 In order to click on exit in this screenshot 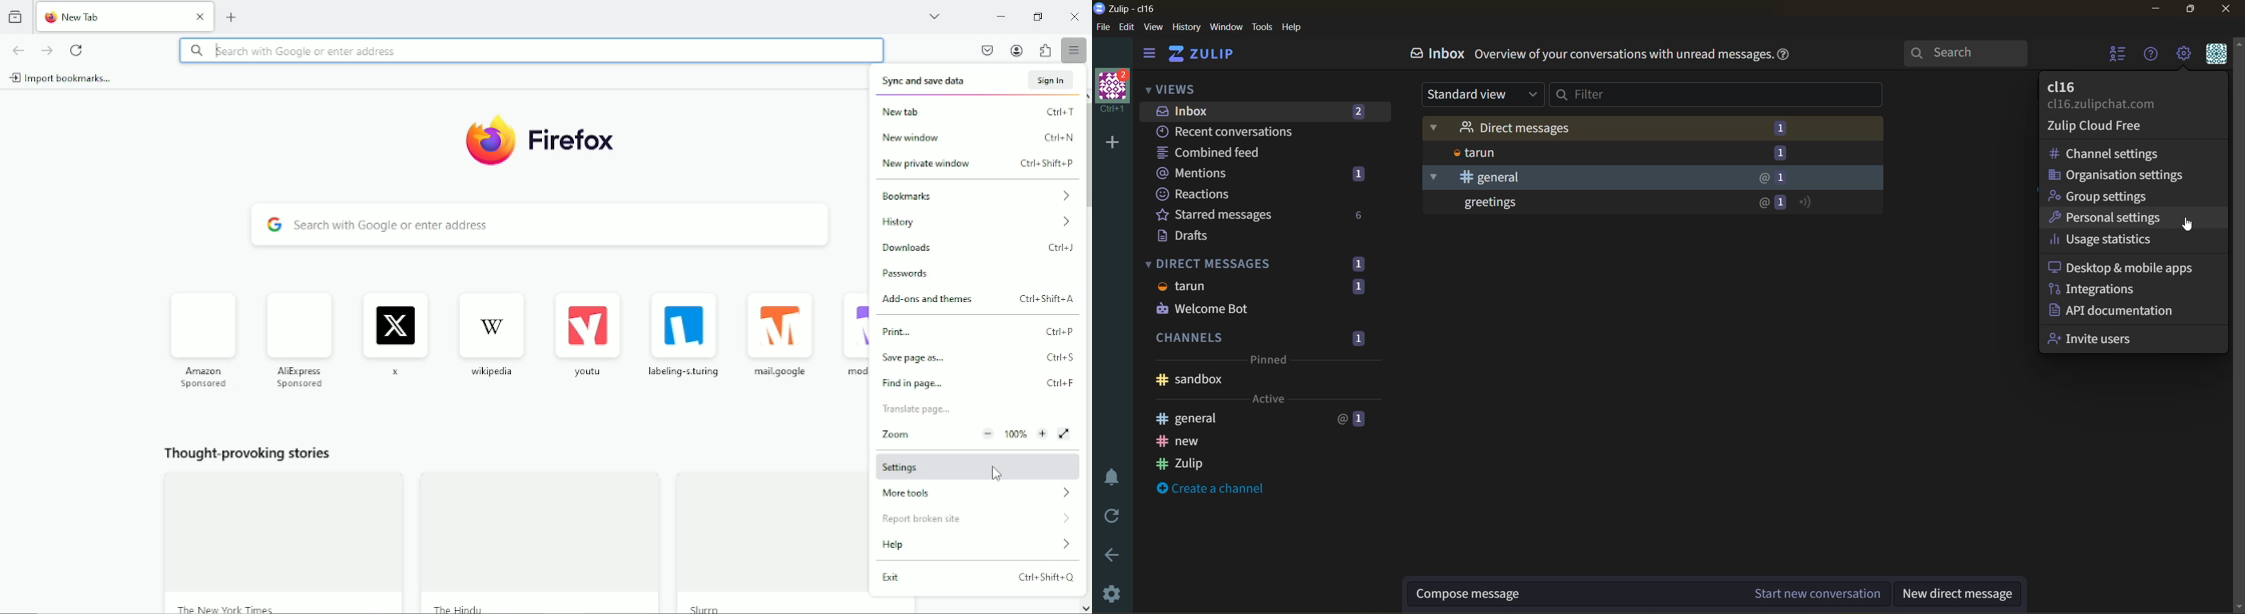, I will do `click(980, 582)`.